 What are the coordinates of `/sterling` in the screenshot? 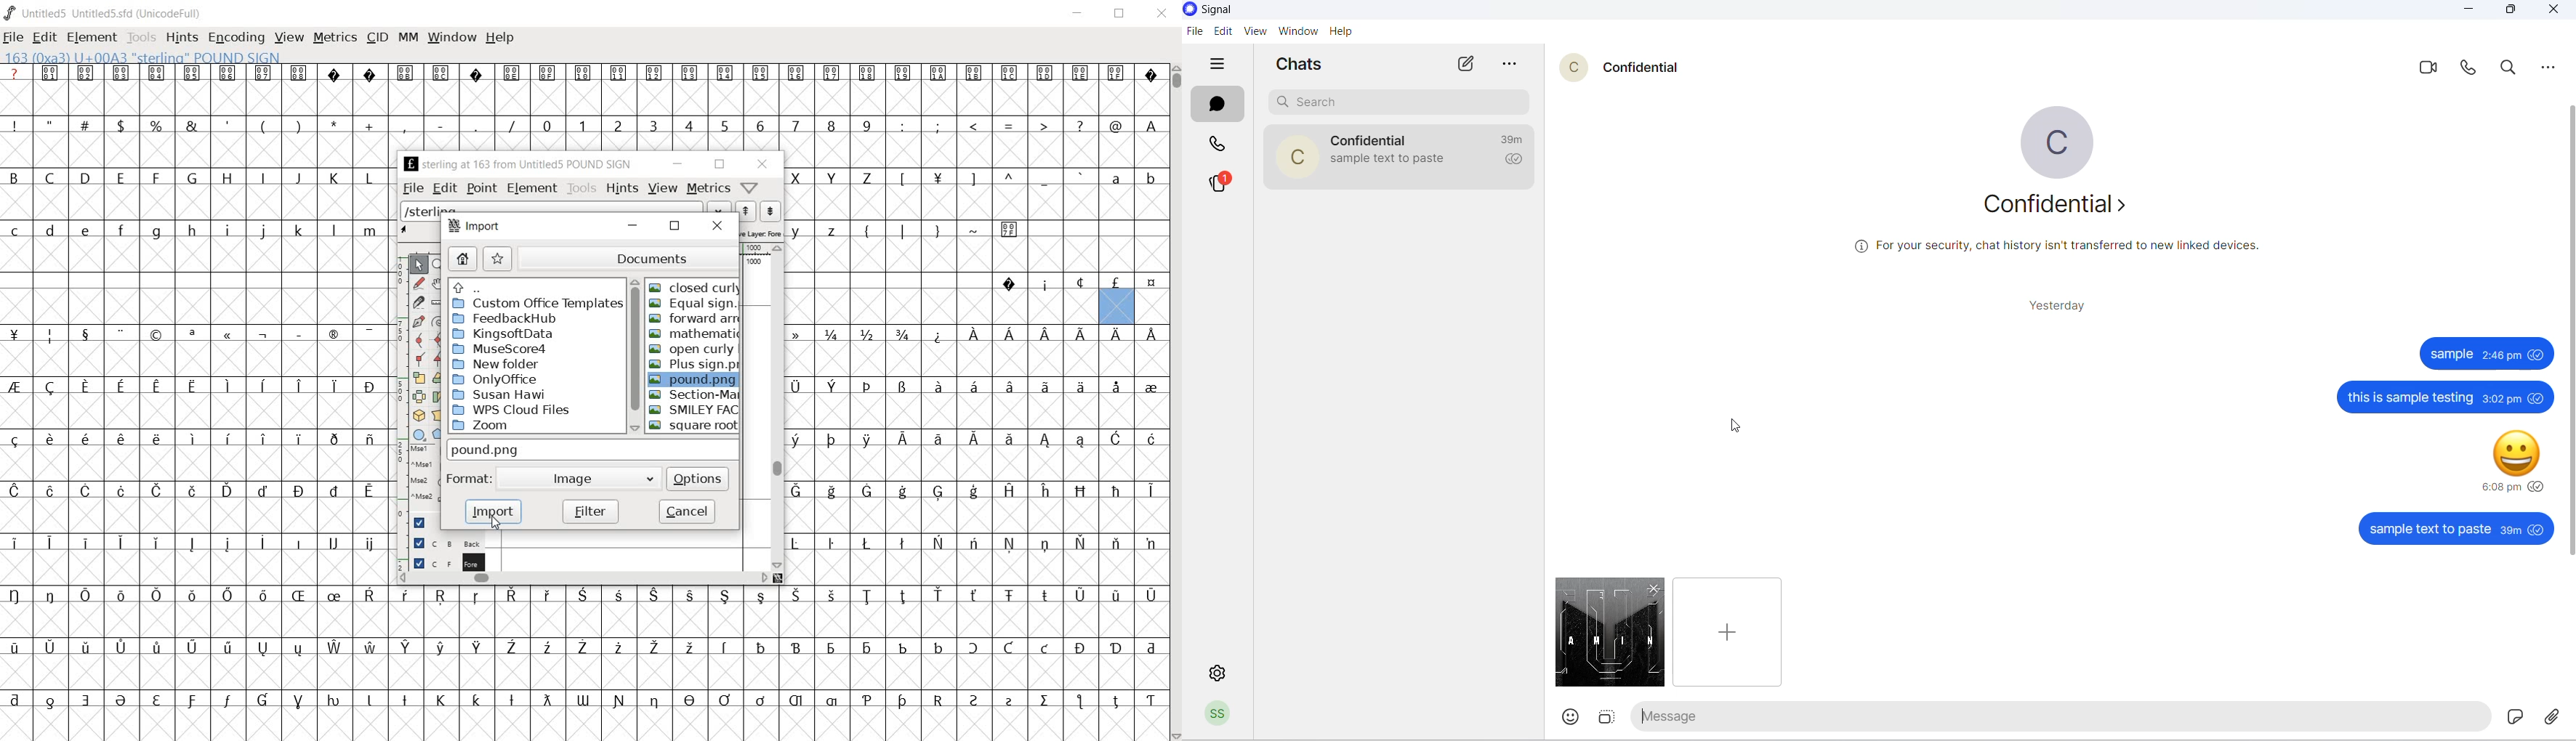 It's located at (553, 207).